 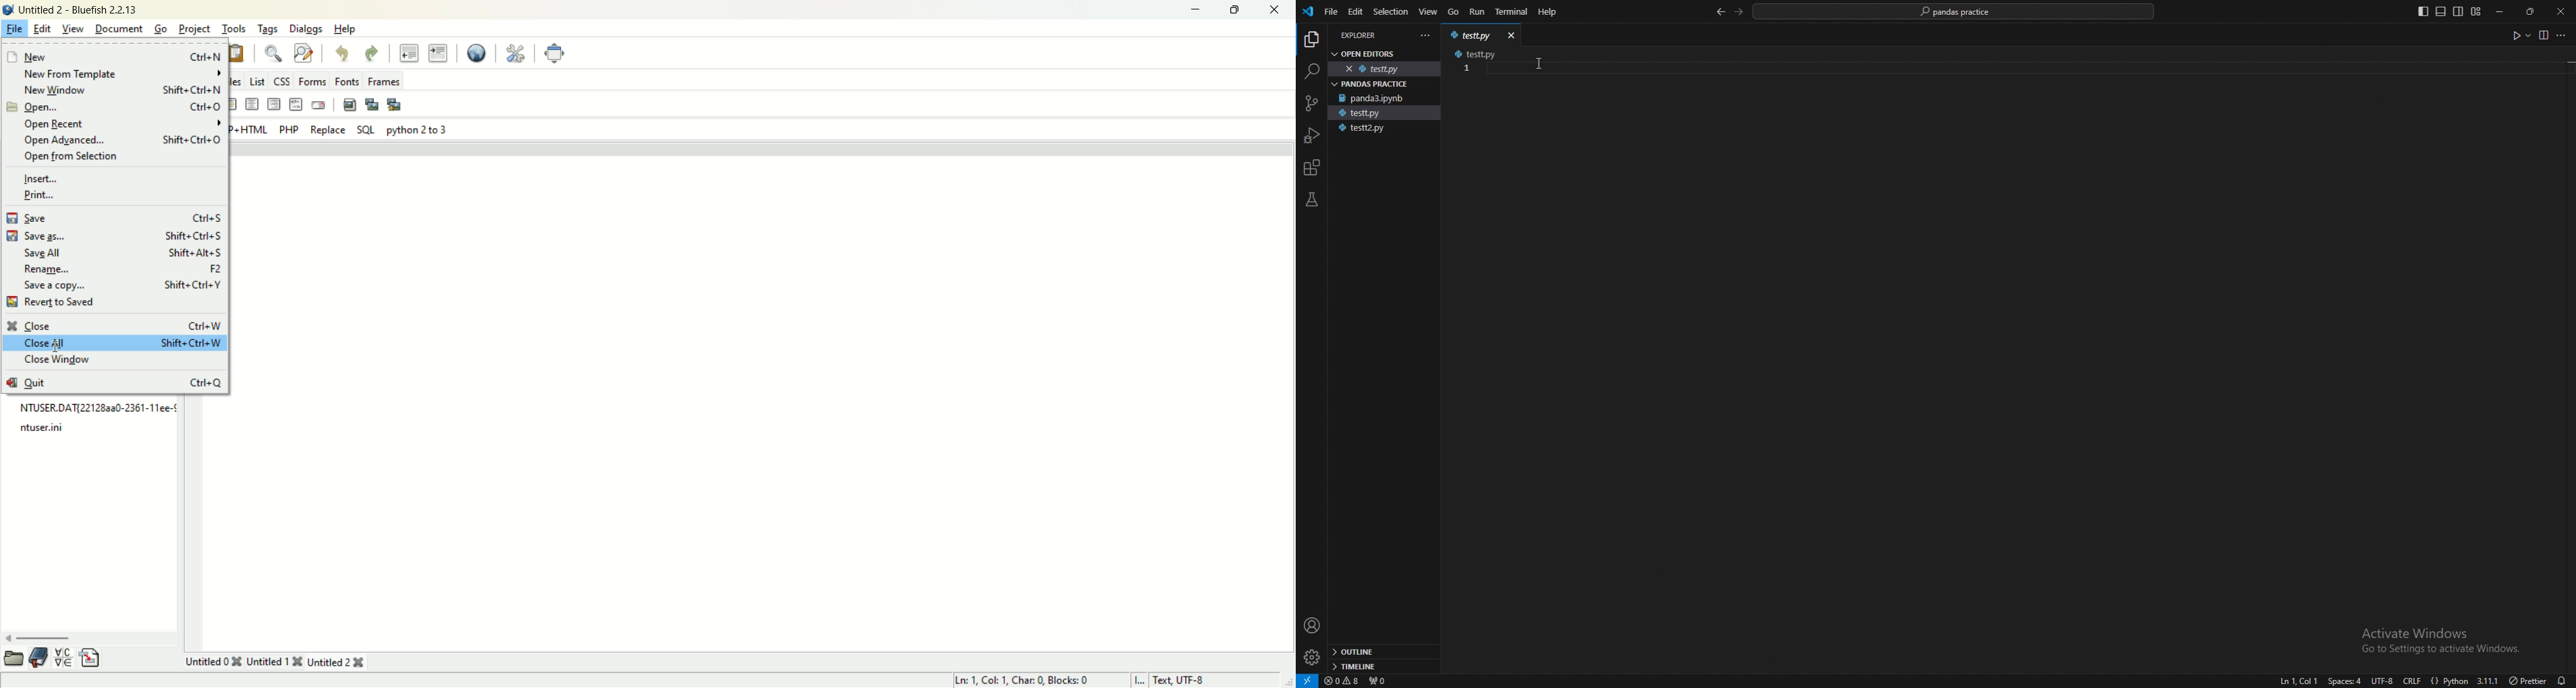 What do you see at coordinates (344, 54) in the screenshot?
I see `undo` at bounding box center [344, 54].